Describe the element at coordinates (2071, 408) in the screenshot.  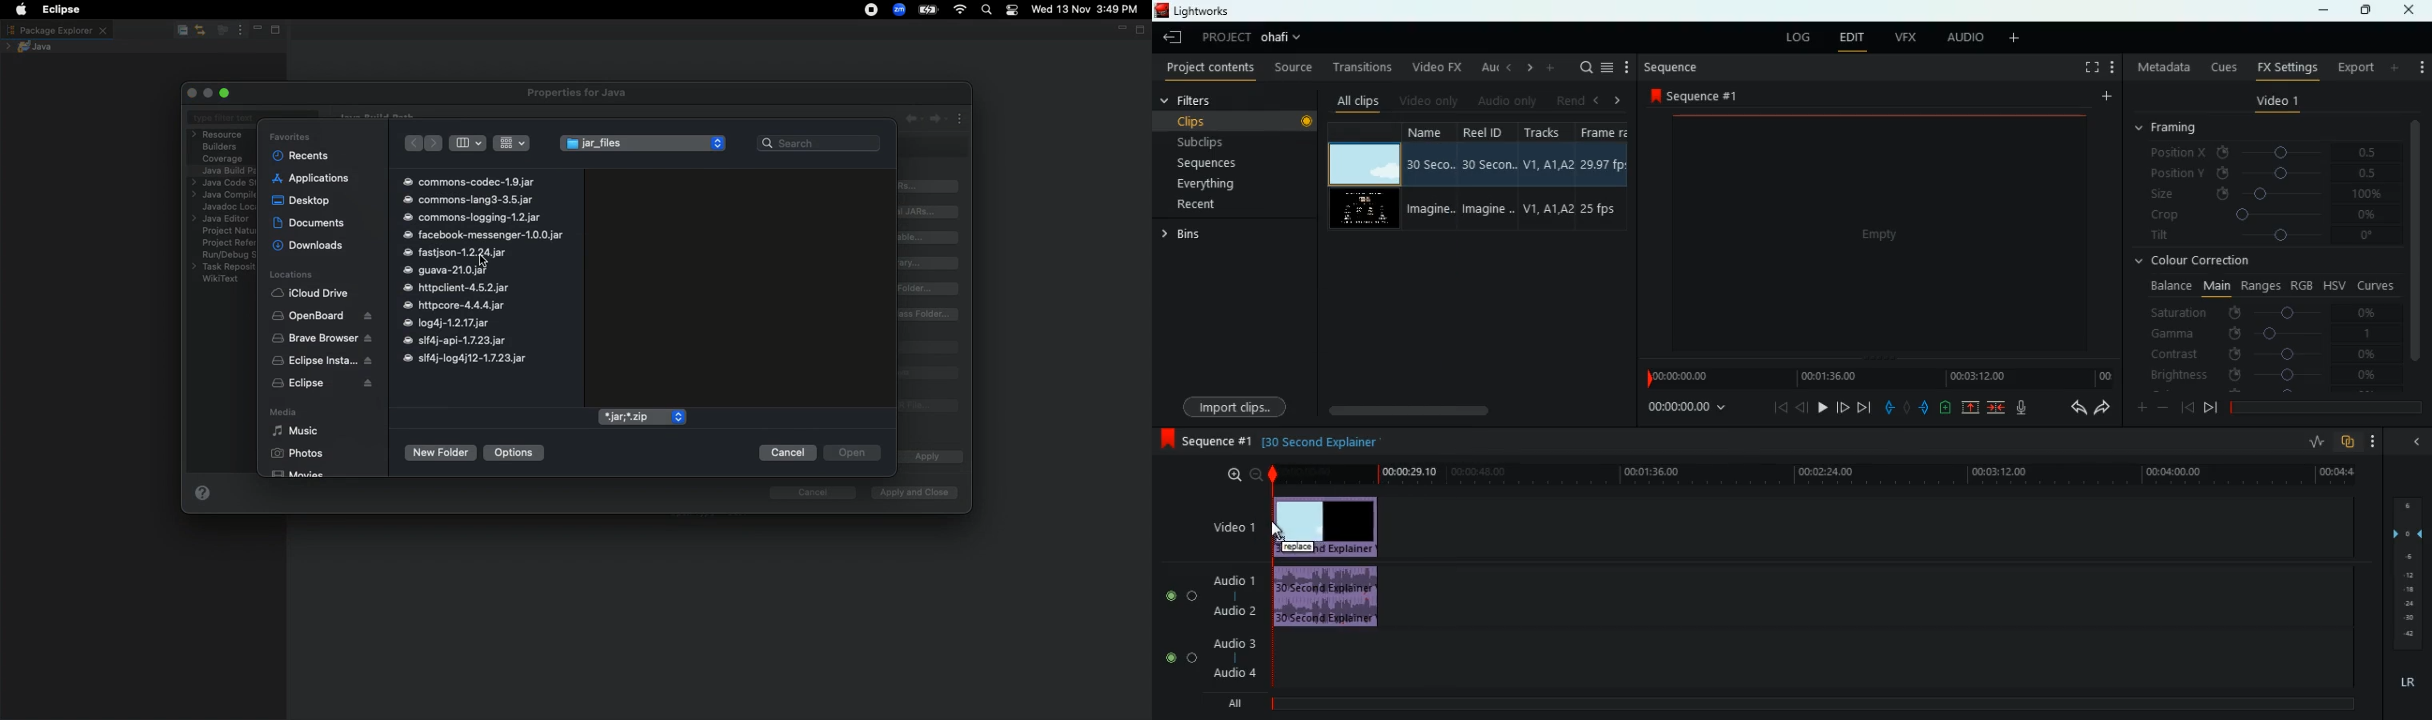
I see `back` at that location.